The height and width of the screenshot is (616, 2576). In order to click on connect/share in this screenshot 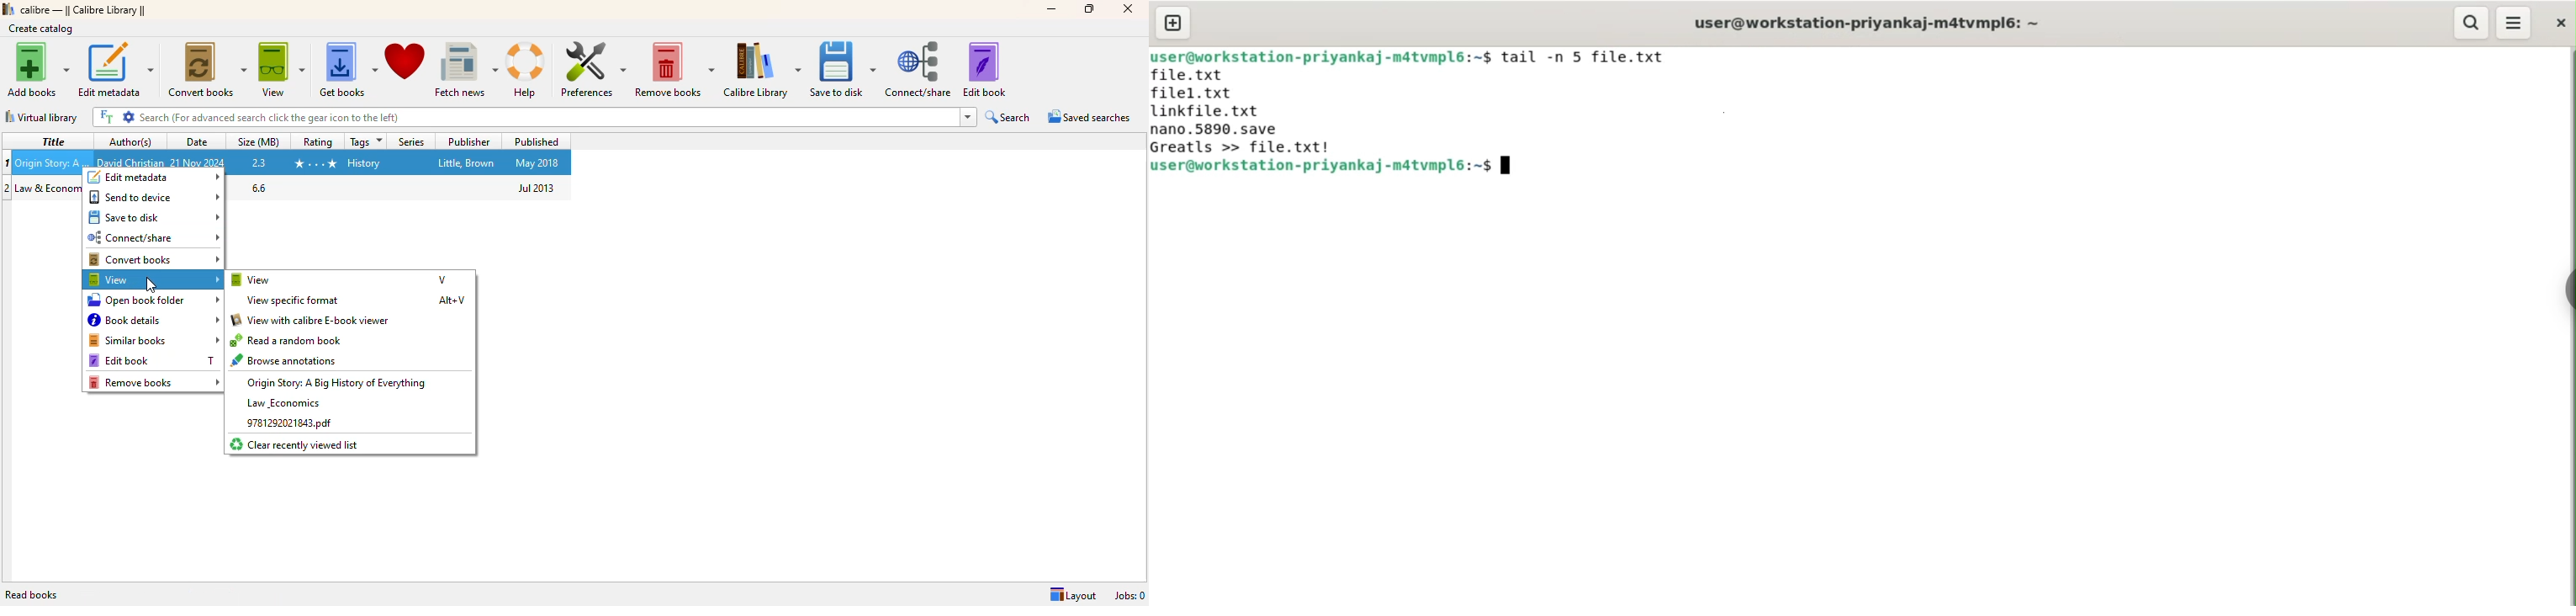, I will do `click(153, 237)`.